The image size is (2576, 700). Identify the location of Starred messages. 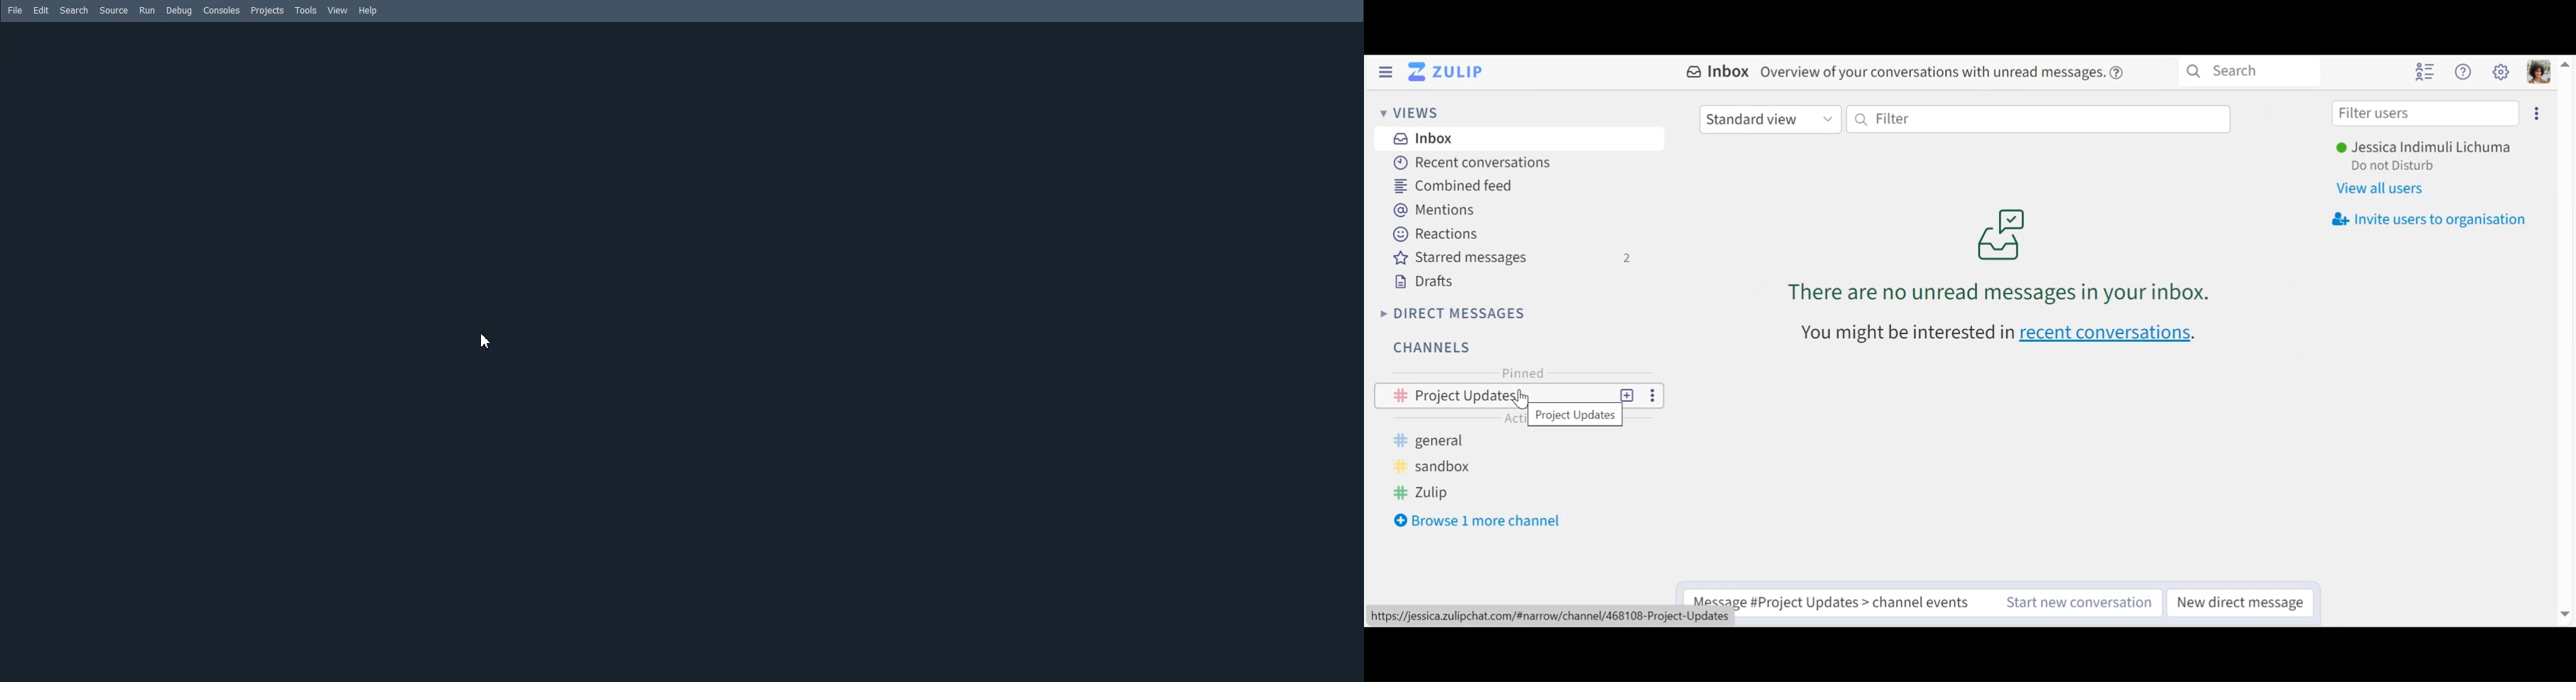
(1517, 259).